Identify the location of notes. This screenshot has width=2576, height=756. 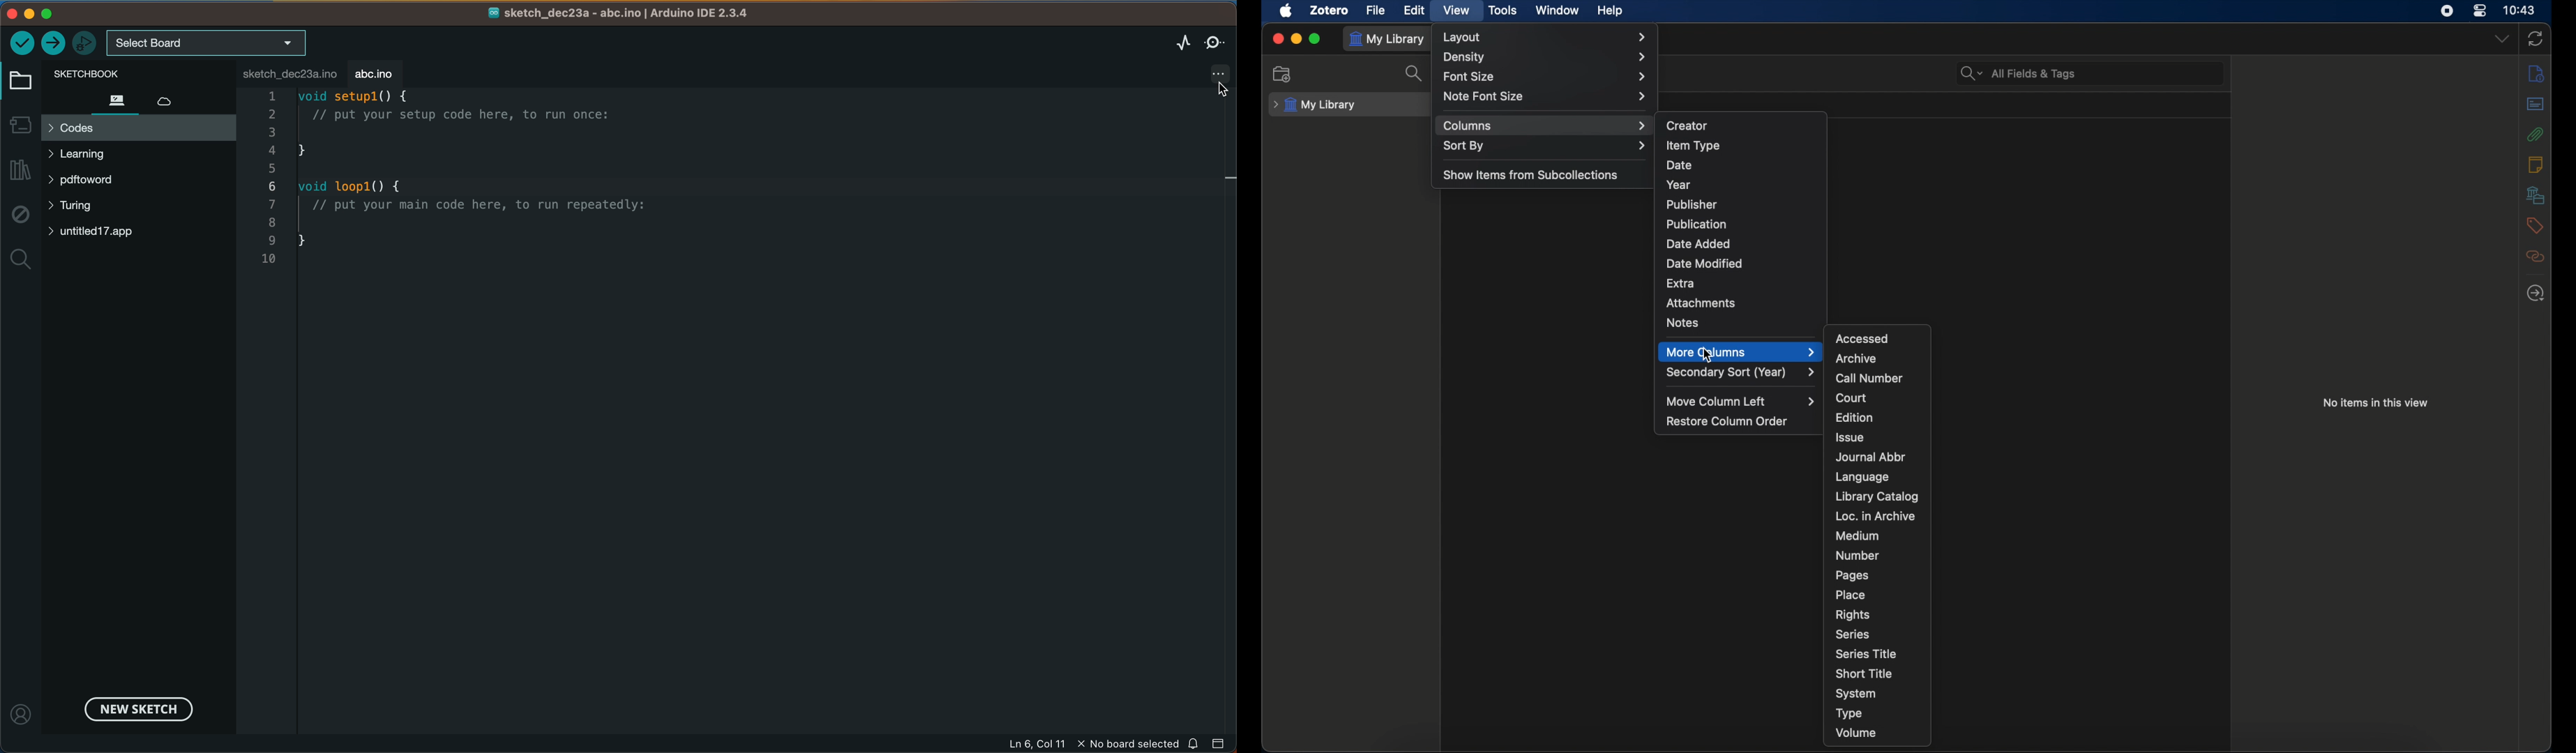
(1682, 323).